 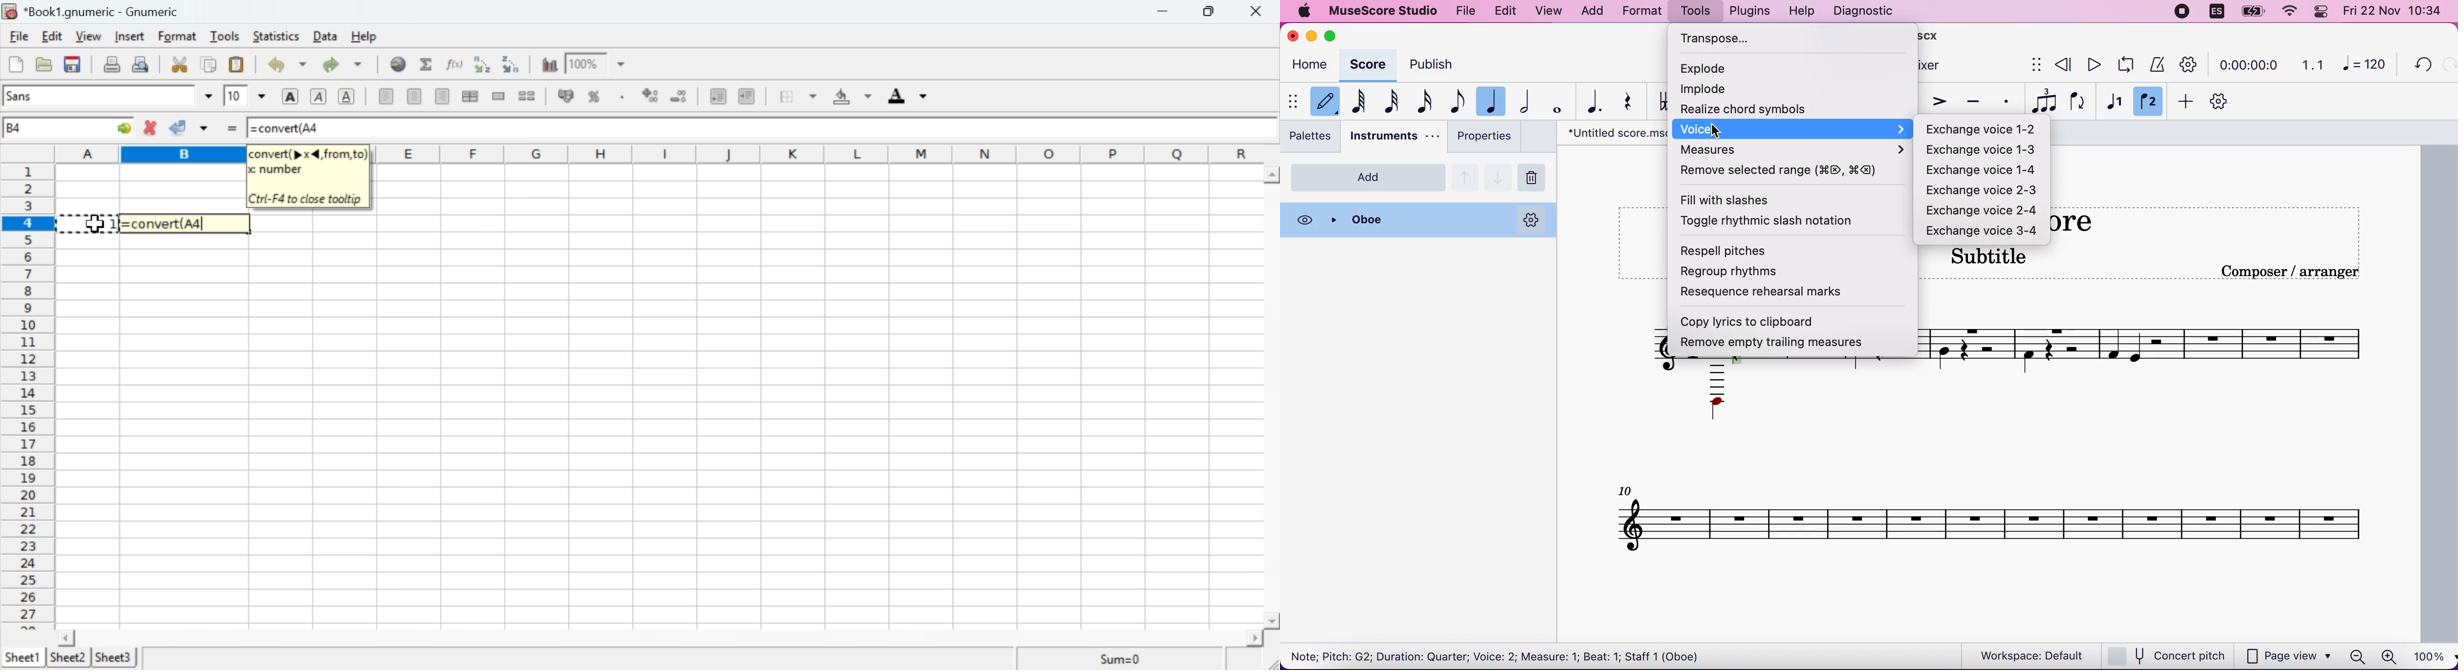 What do you see at coordinates (1718, 90) in the screenshot?
I see `implode` at bounding box center [1718, 90].